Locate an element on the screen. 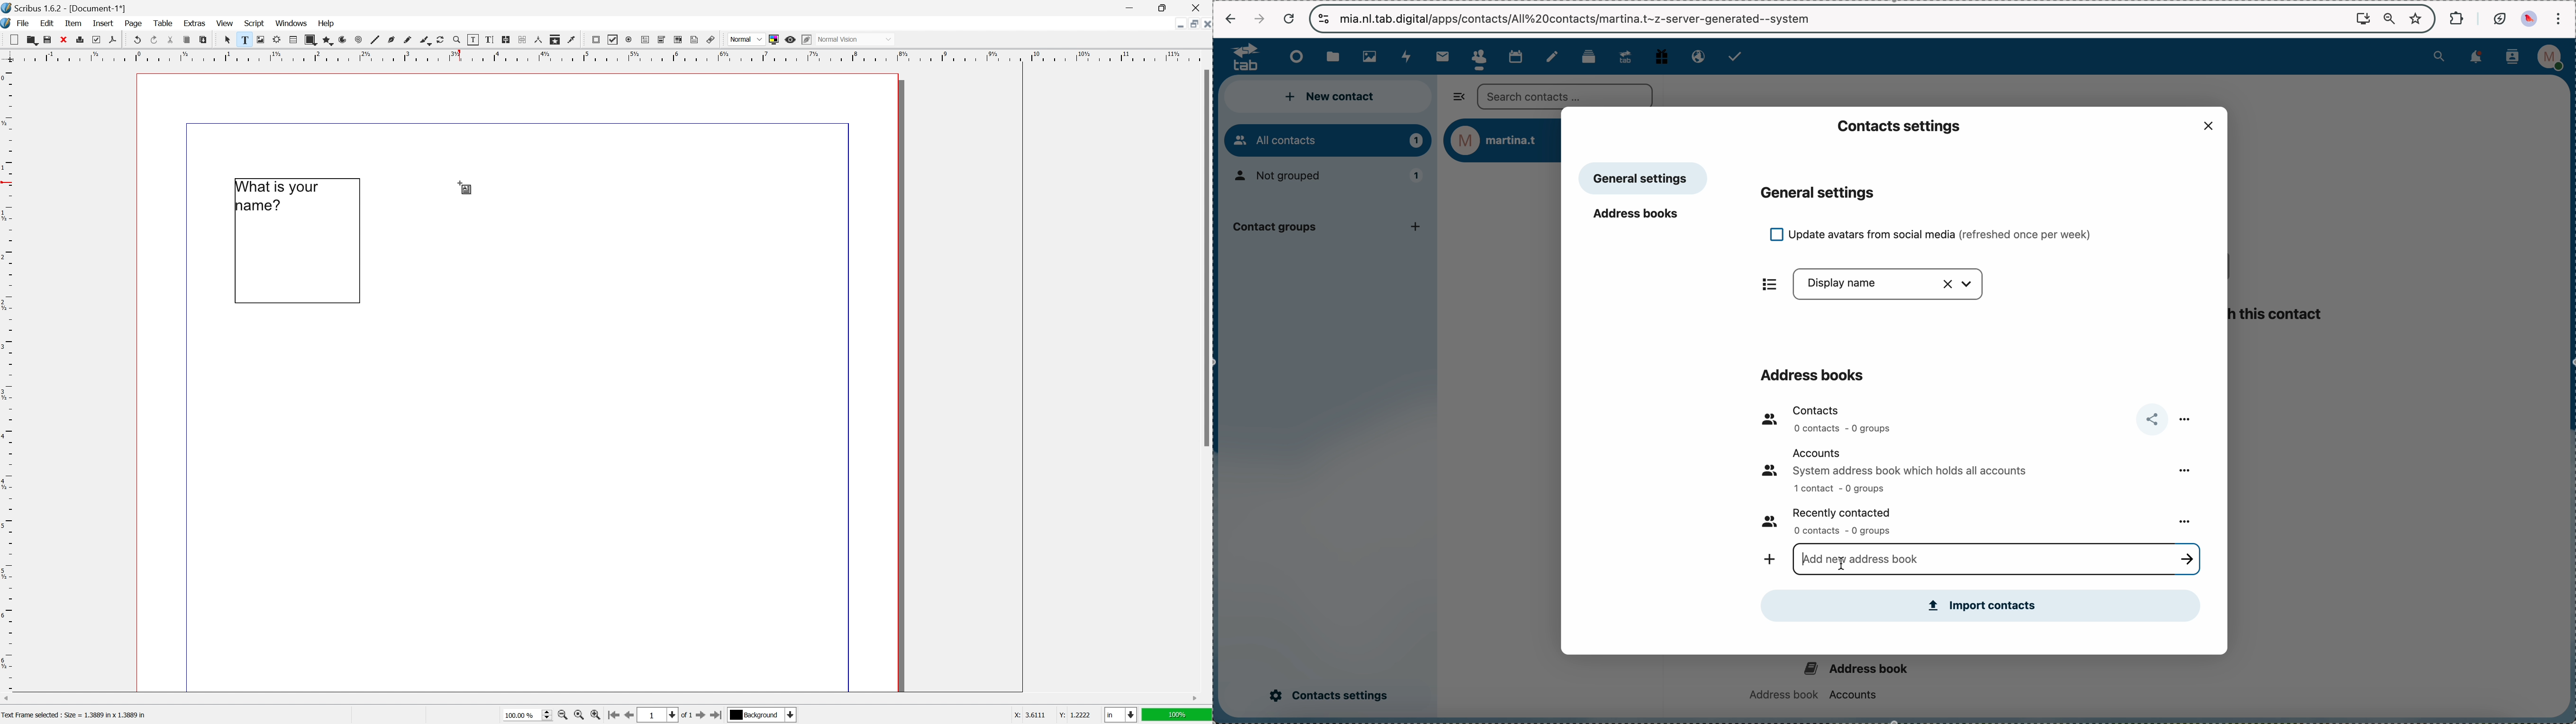 Image resolution: width=2576 pixels, height=728 pixels. favorites is located at coordinates (2415, 19).